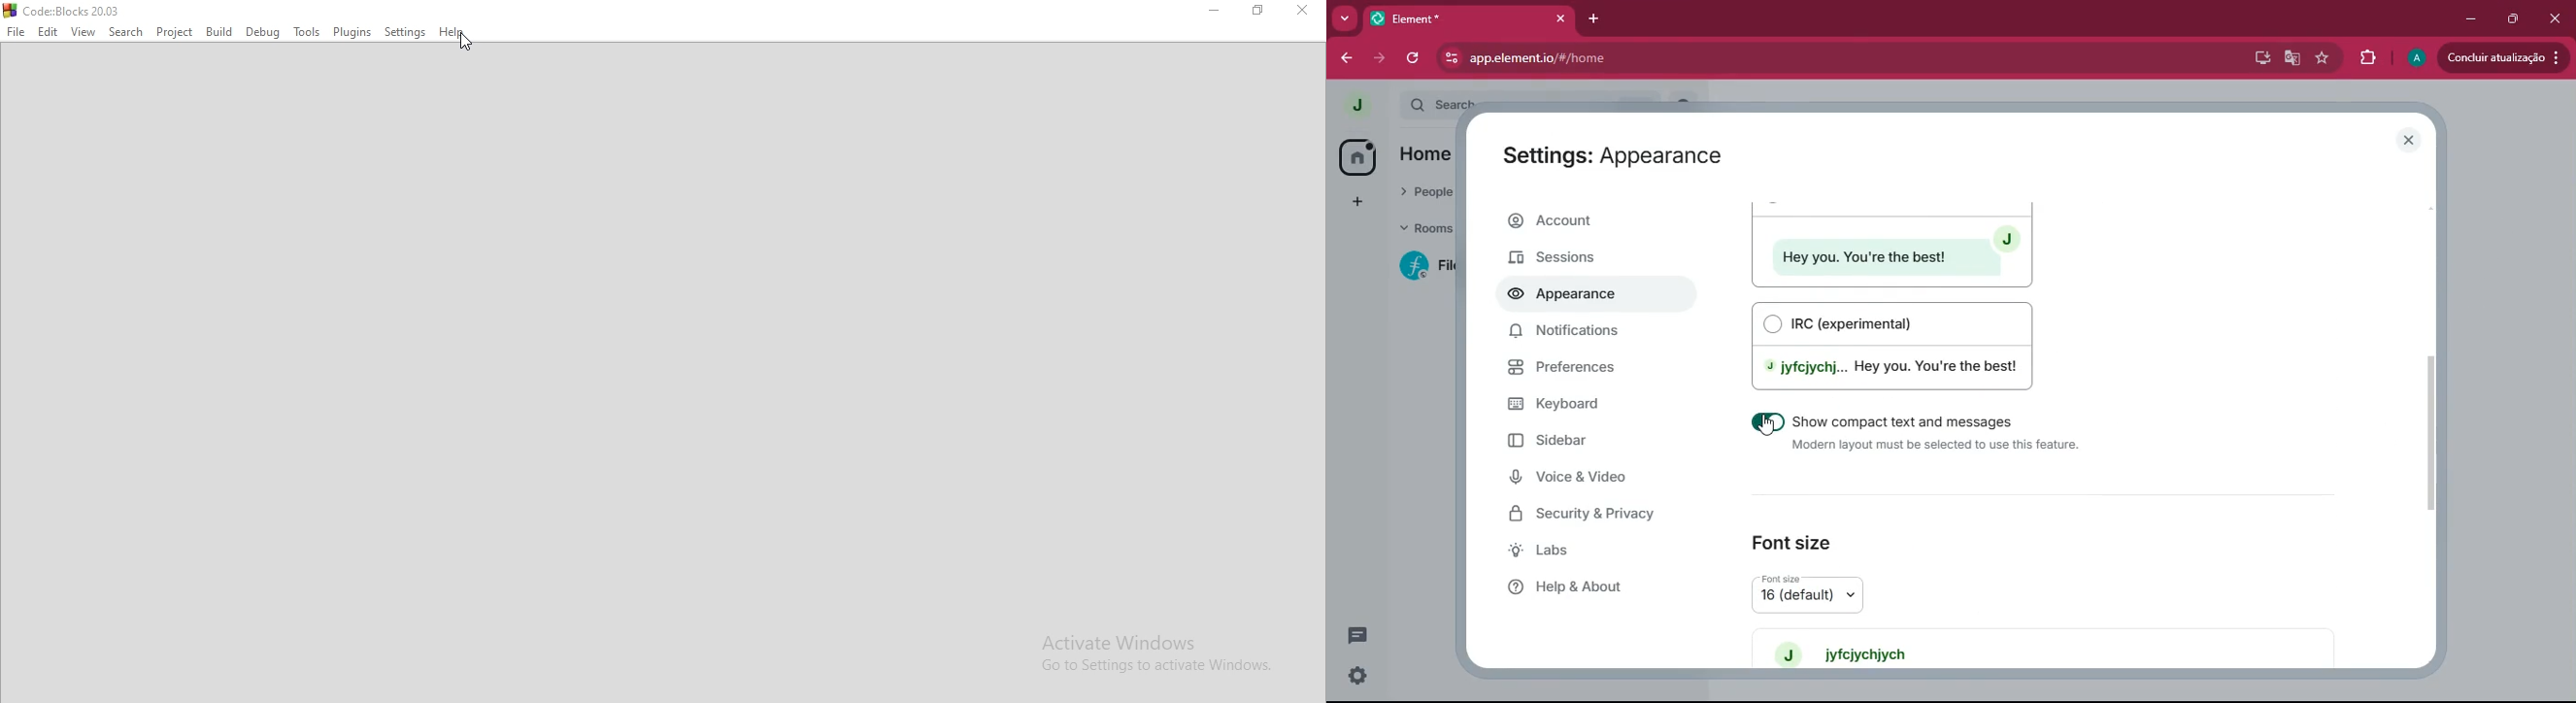 The height and width of the screenshot is (728, 2576). What do you see at coordinates (2468, 20) in the screenshot?
I see `minimize` at bounding box center [2468, 20].